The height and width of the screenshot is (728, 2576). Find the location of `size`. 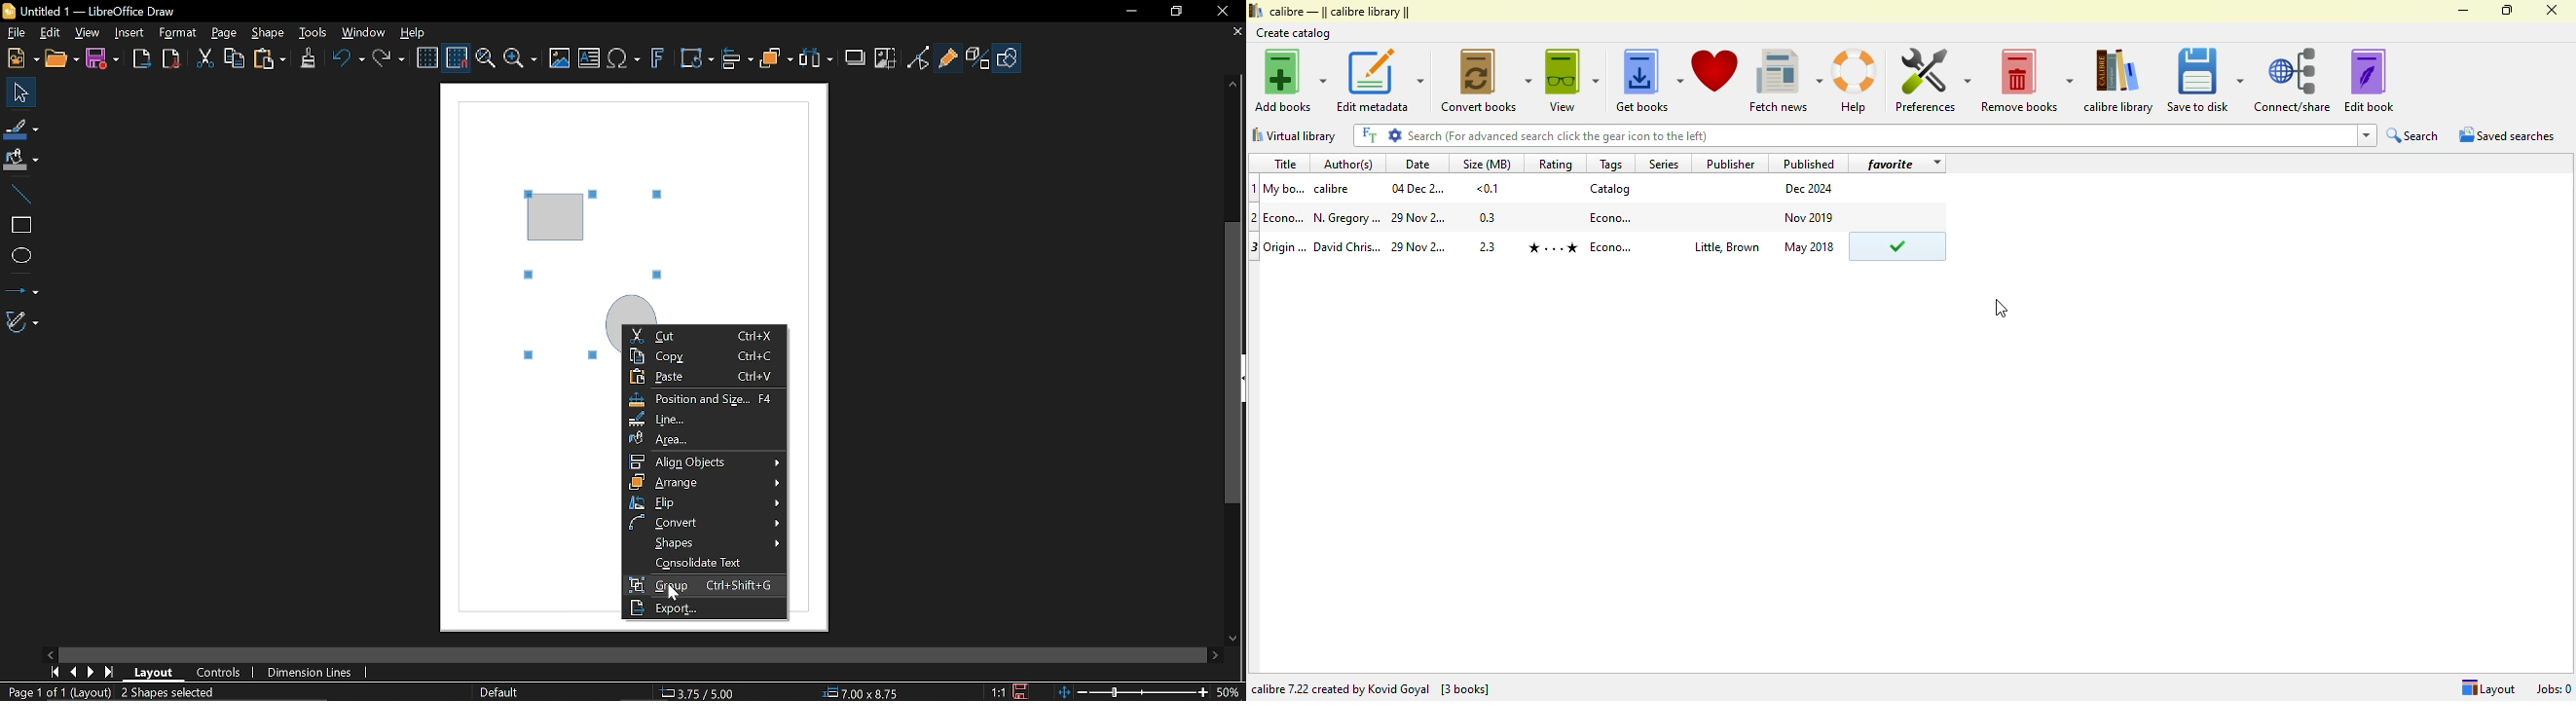

size is located at coordinates (1490, 244).